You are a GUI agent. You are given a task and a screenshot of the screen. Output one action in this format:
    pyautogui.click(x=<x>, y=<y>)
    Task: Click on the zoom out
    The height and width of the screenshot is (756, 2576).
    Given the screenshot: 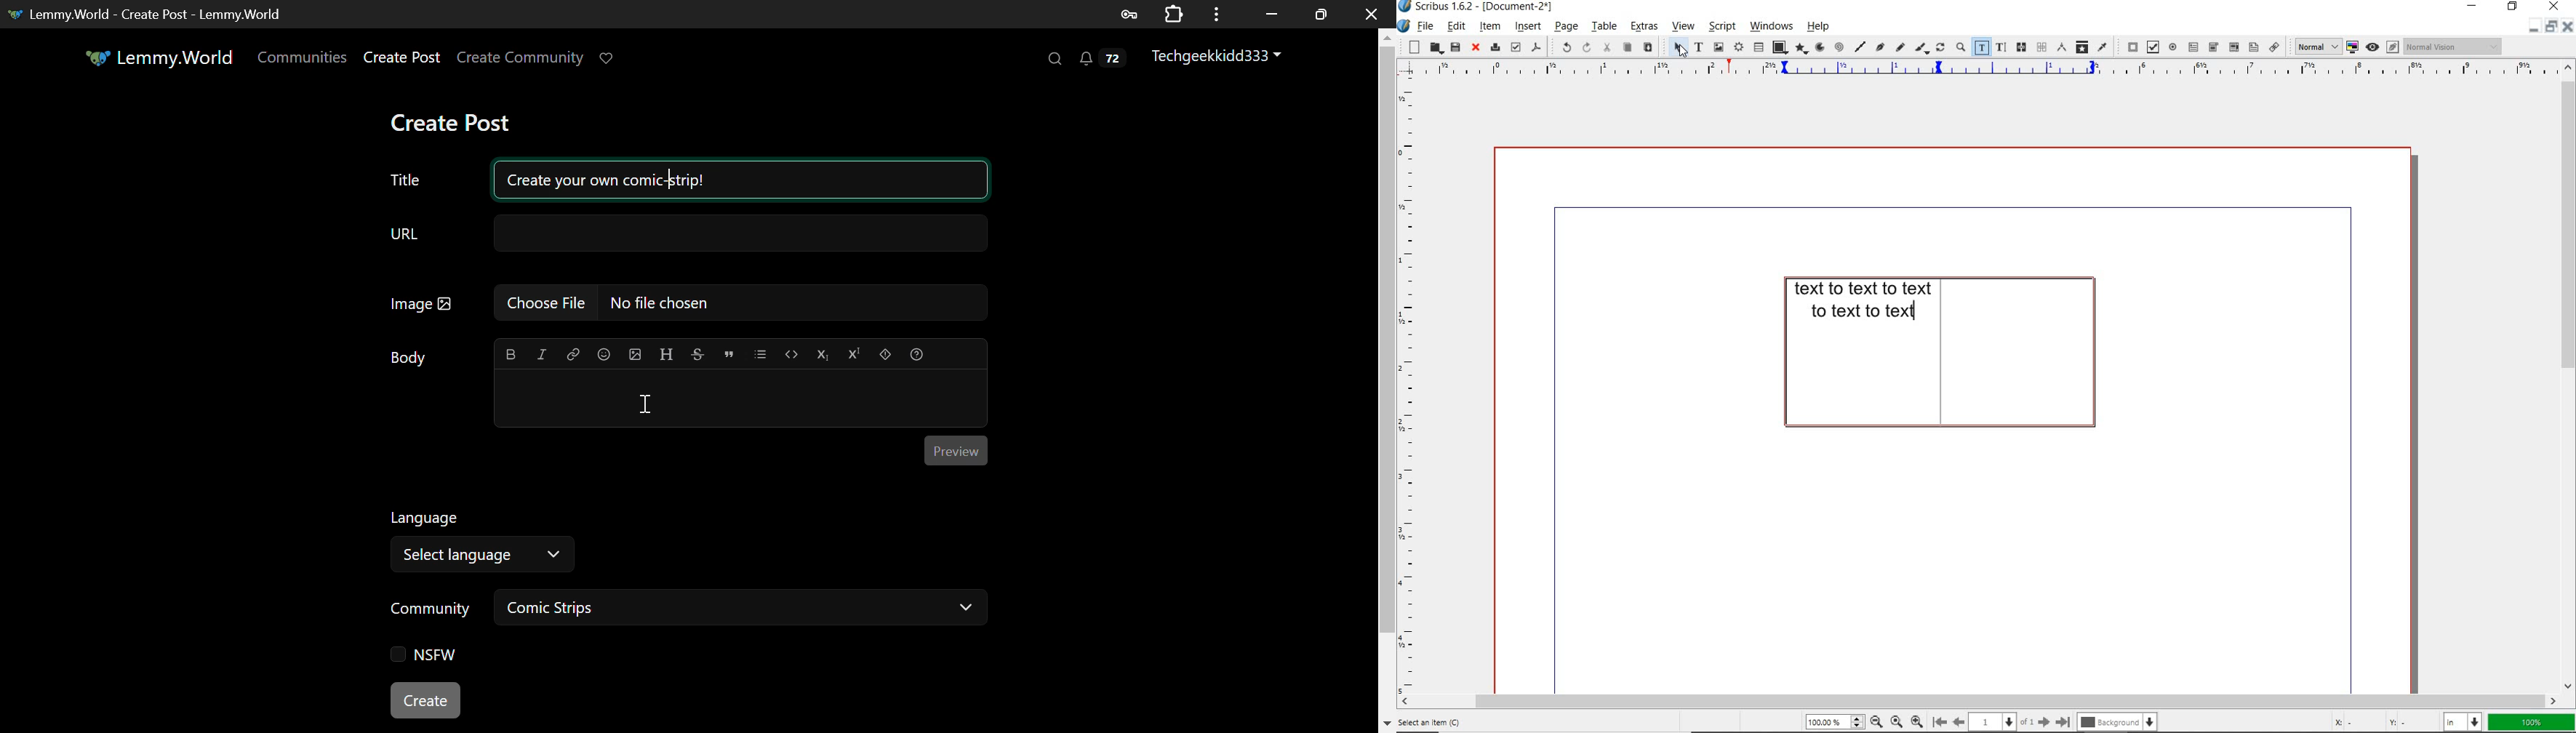 What is the action you would take?
    pyautogui.click(x=1876, y=721)
    